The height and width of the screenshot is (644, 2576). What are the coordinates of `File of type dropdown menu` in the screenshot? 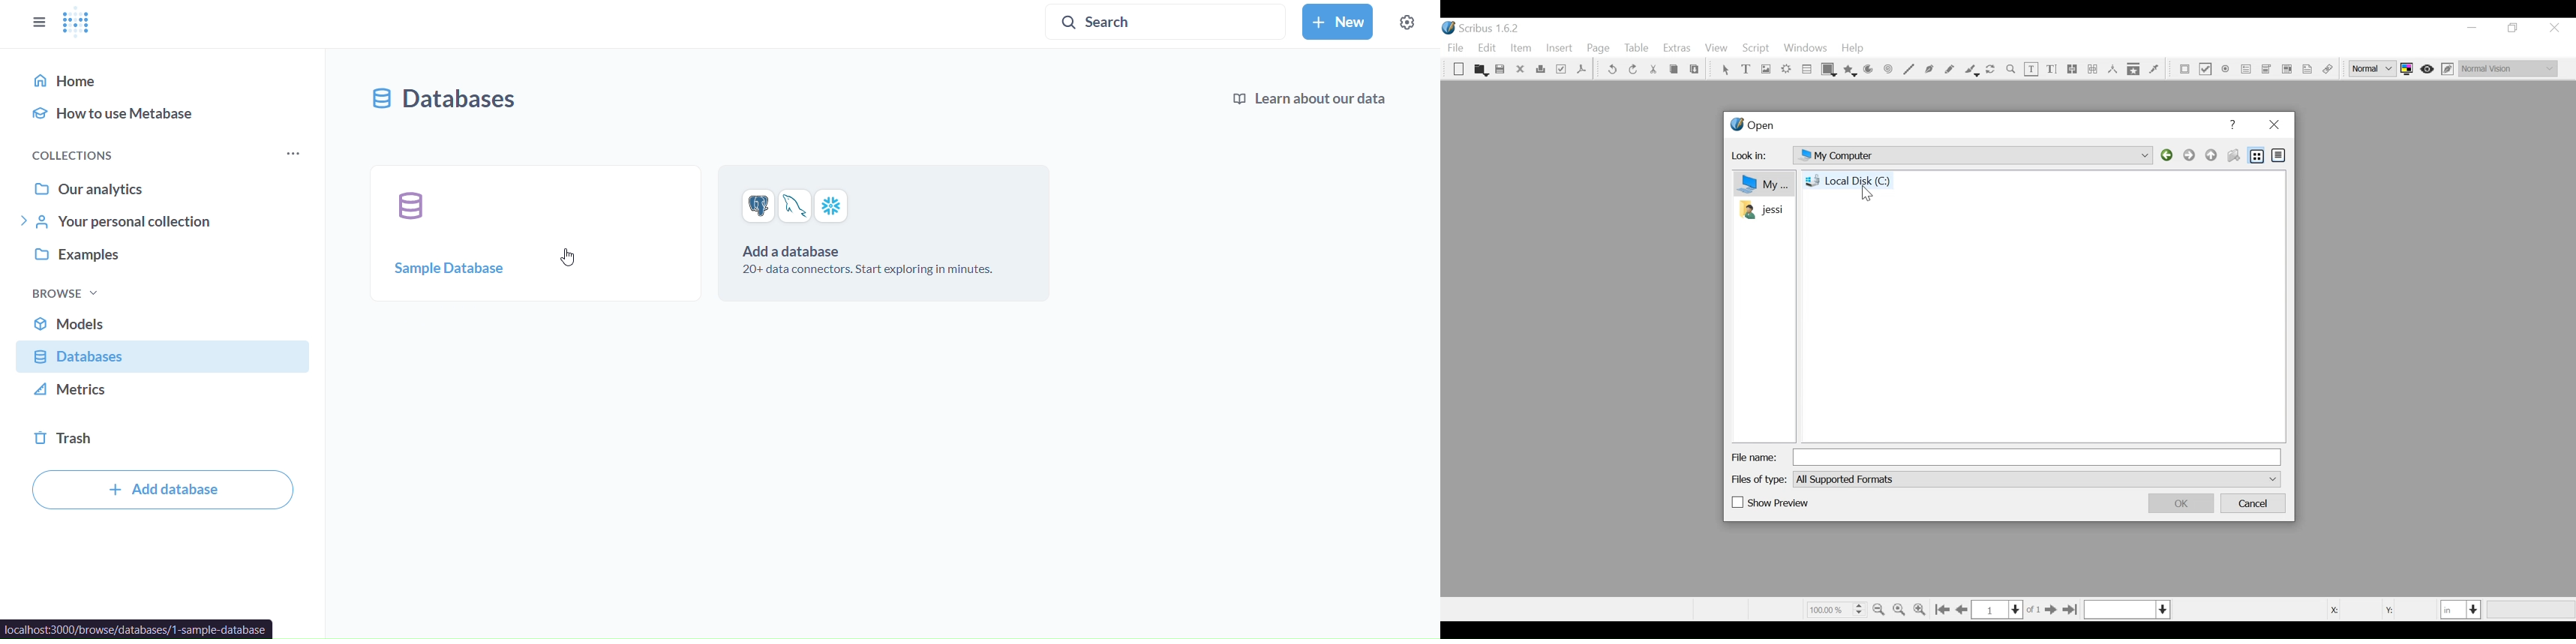 It's located at (2036, 479).